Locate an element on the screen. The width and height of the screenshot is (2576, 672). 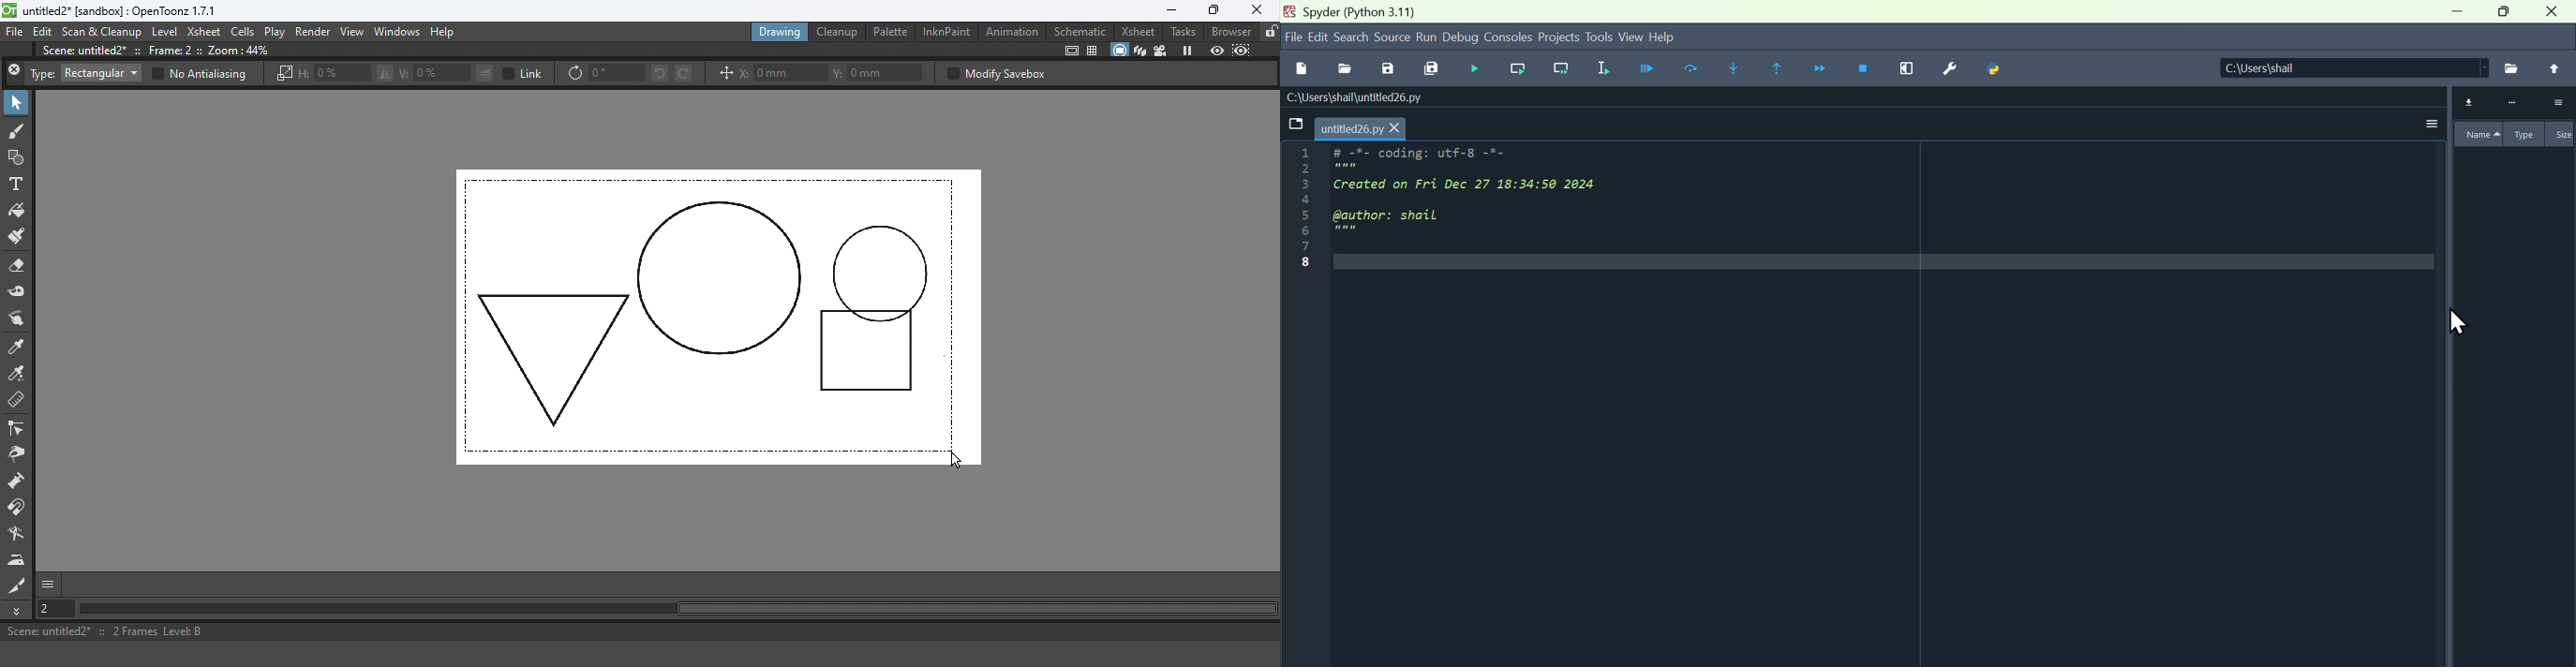
Run selection is located at coordinates (1604, 67).